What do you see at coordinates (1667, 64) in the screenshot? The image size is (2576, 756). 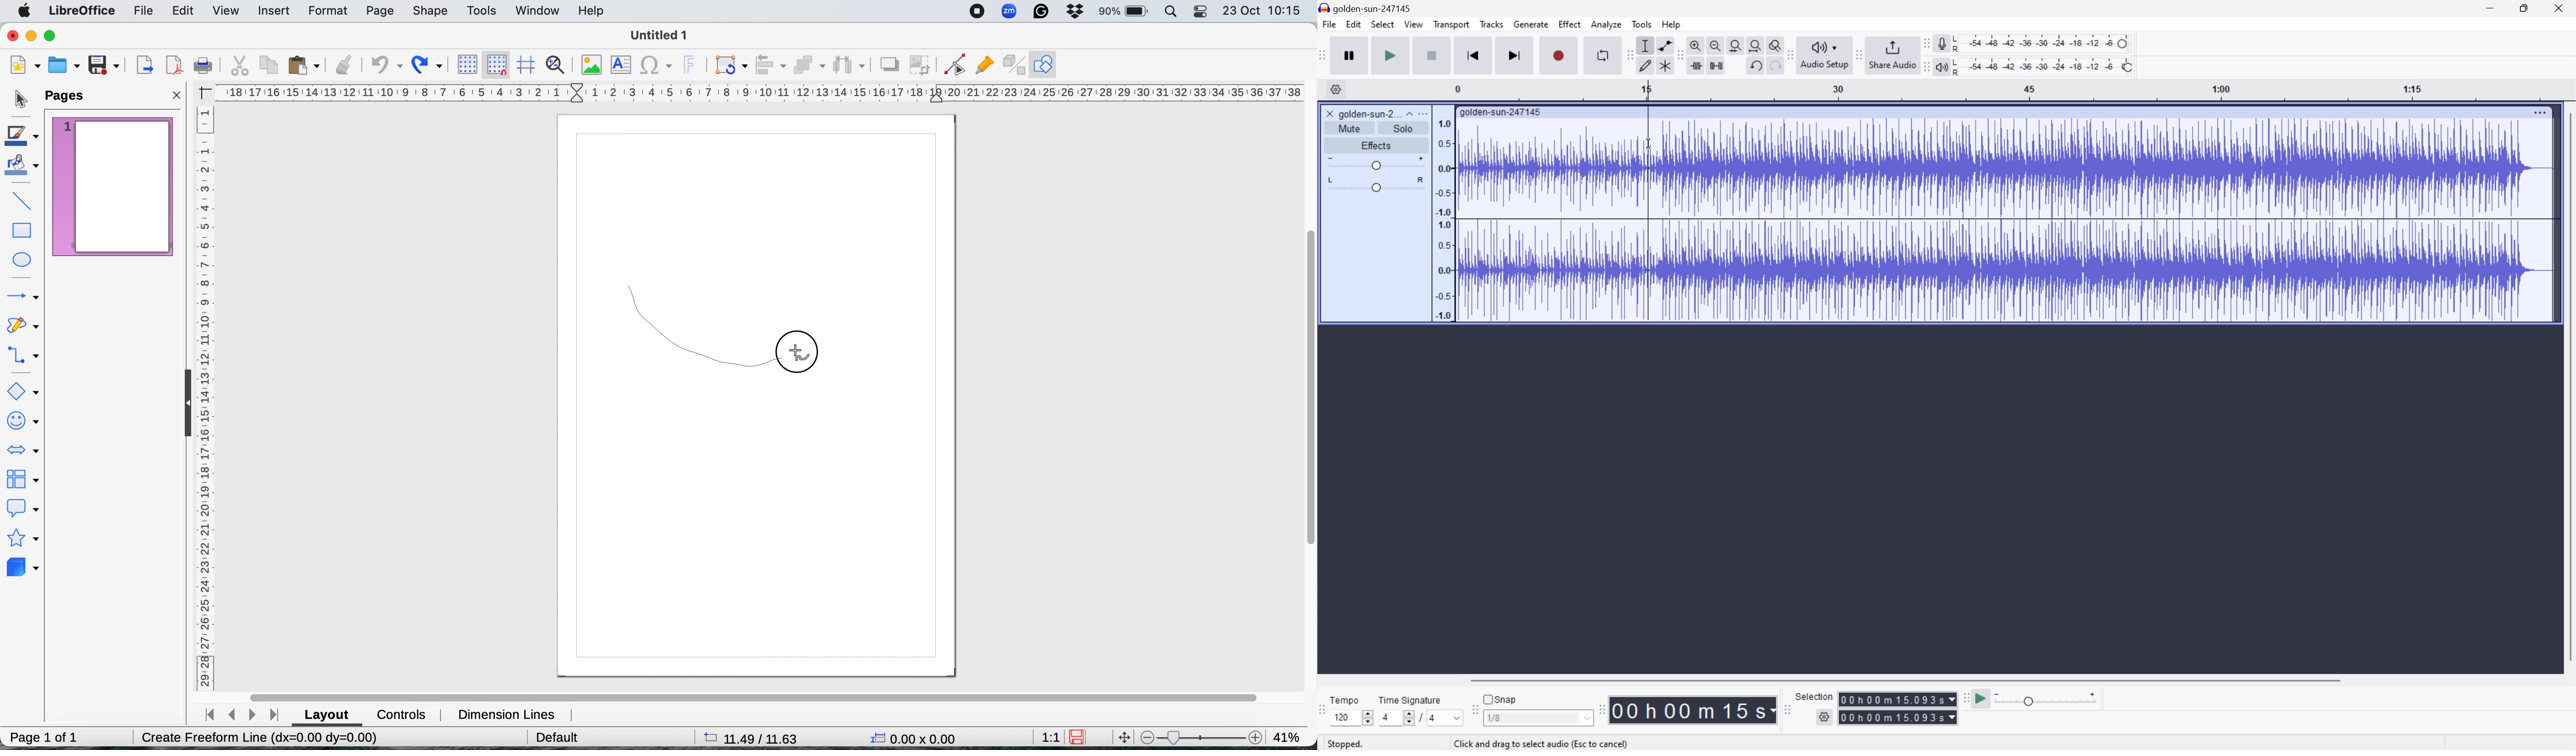 I see `Multi tool` at bounding box center [1667, 64].